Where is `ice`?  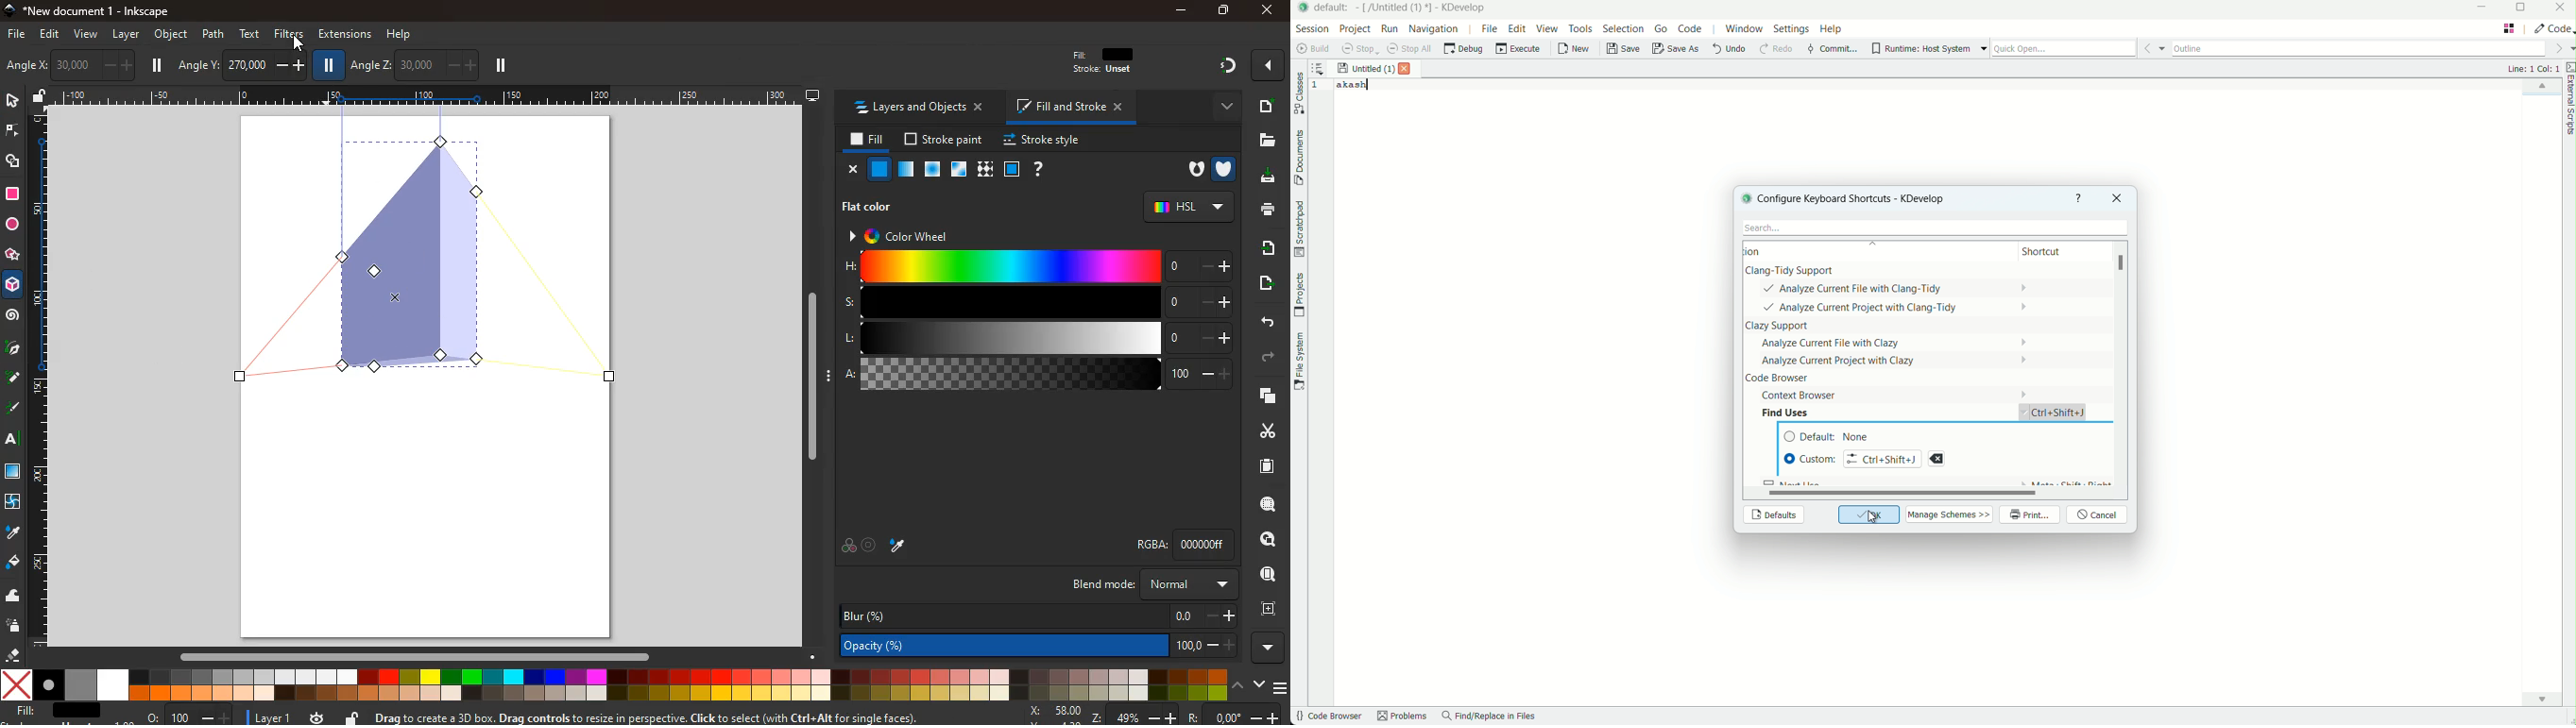
ice is located at coordinates (930, 169).